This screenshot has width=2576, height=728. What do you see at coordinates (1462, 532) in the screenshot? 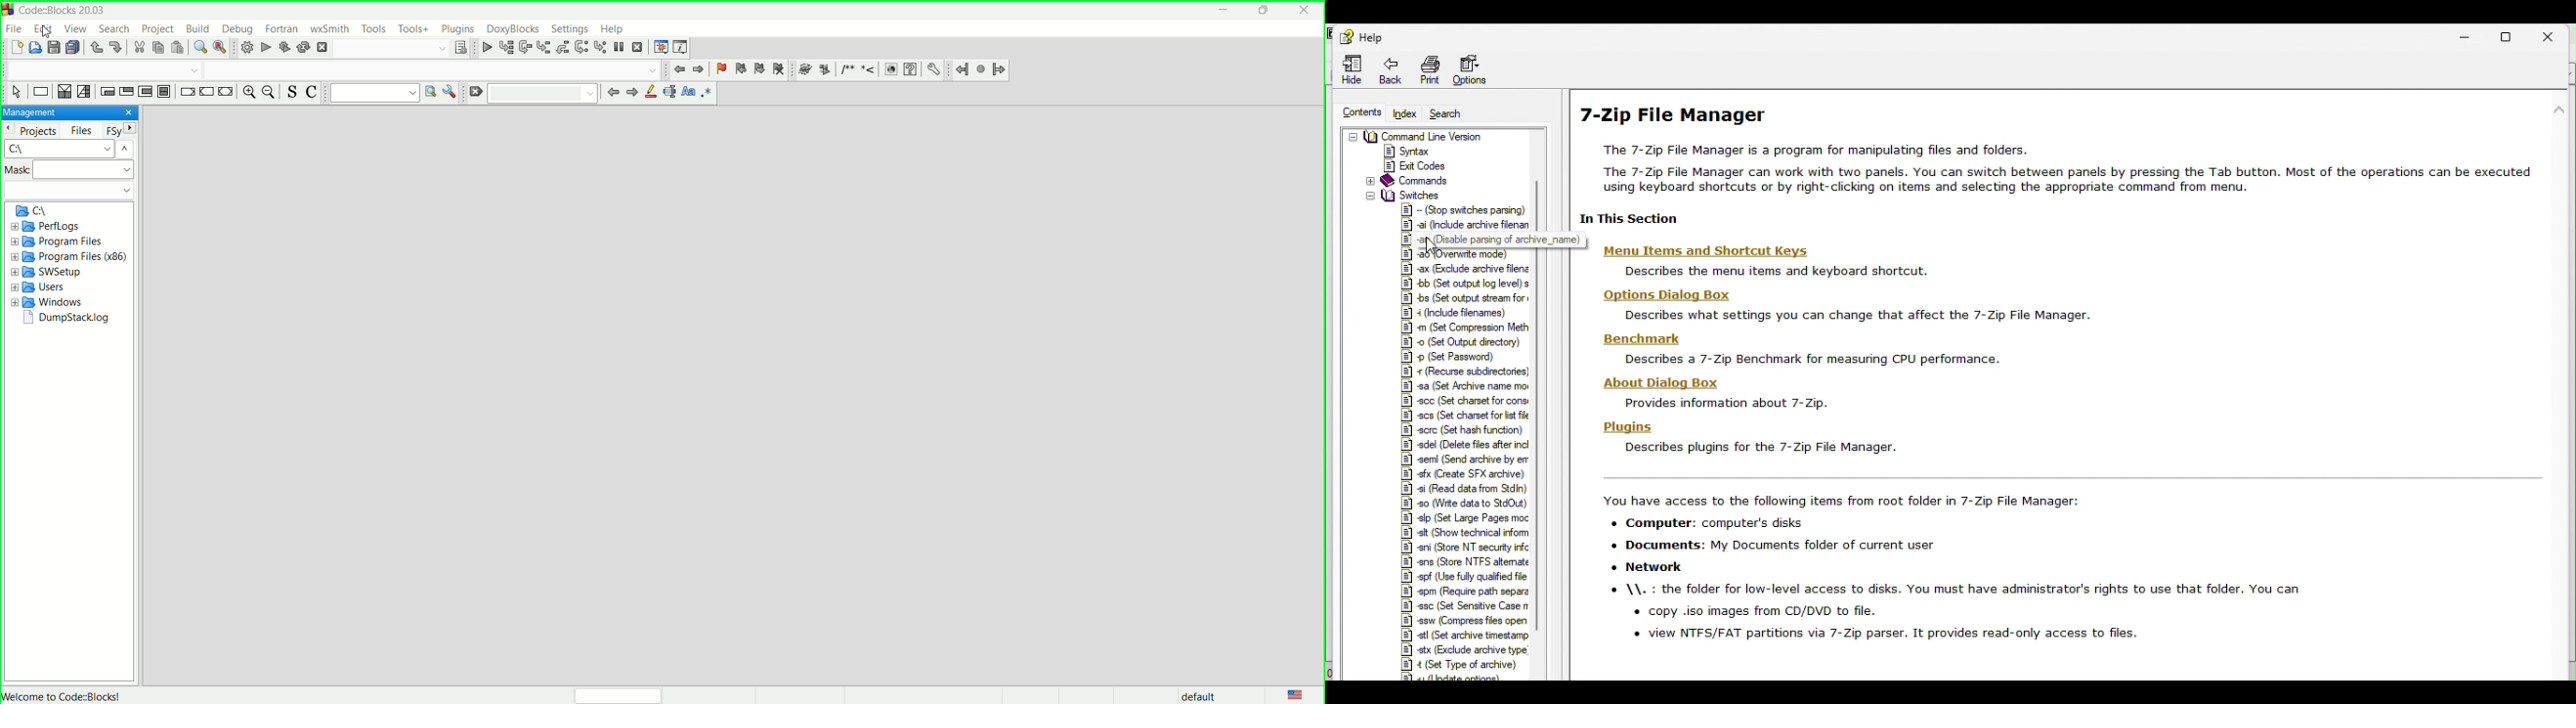
I see `[#8] 2 (Show technical inform` at bounding box center [1462, 532].